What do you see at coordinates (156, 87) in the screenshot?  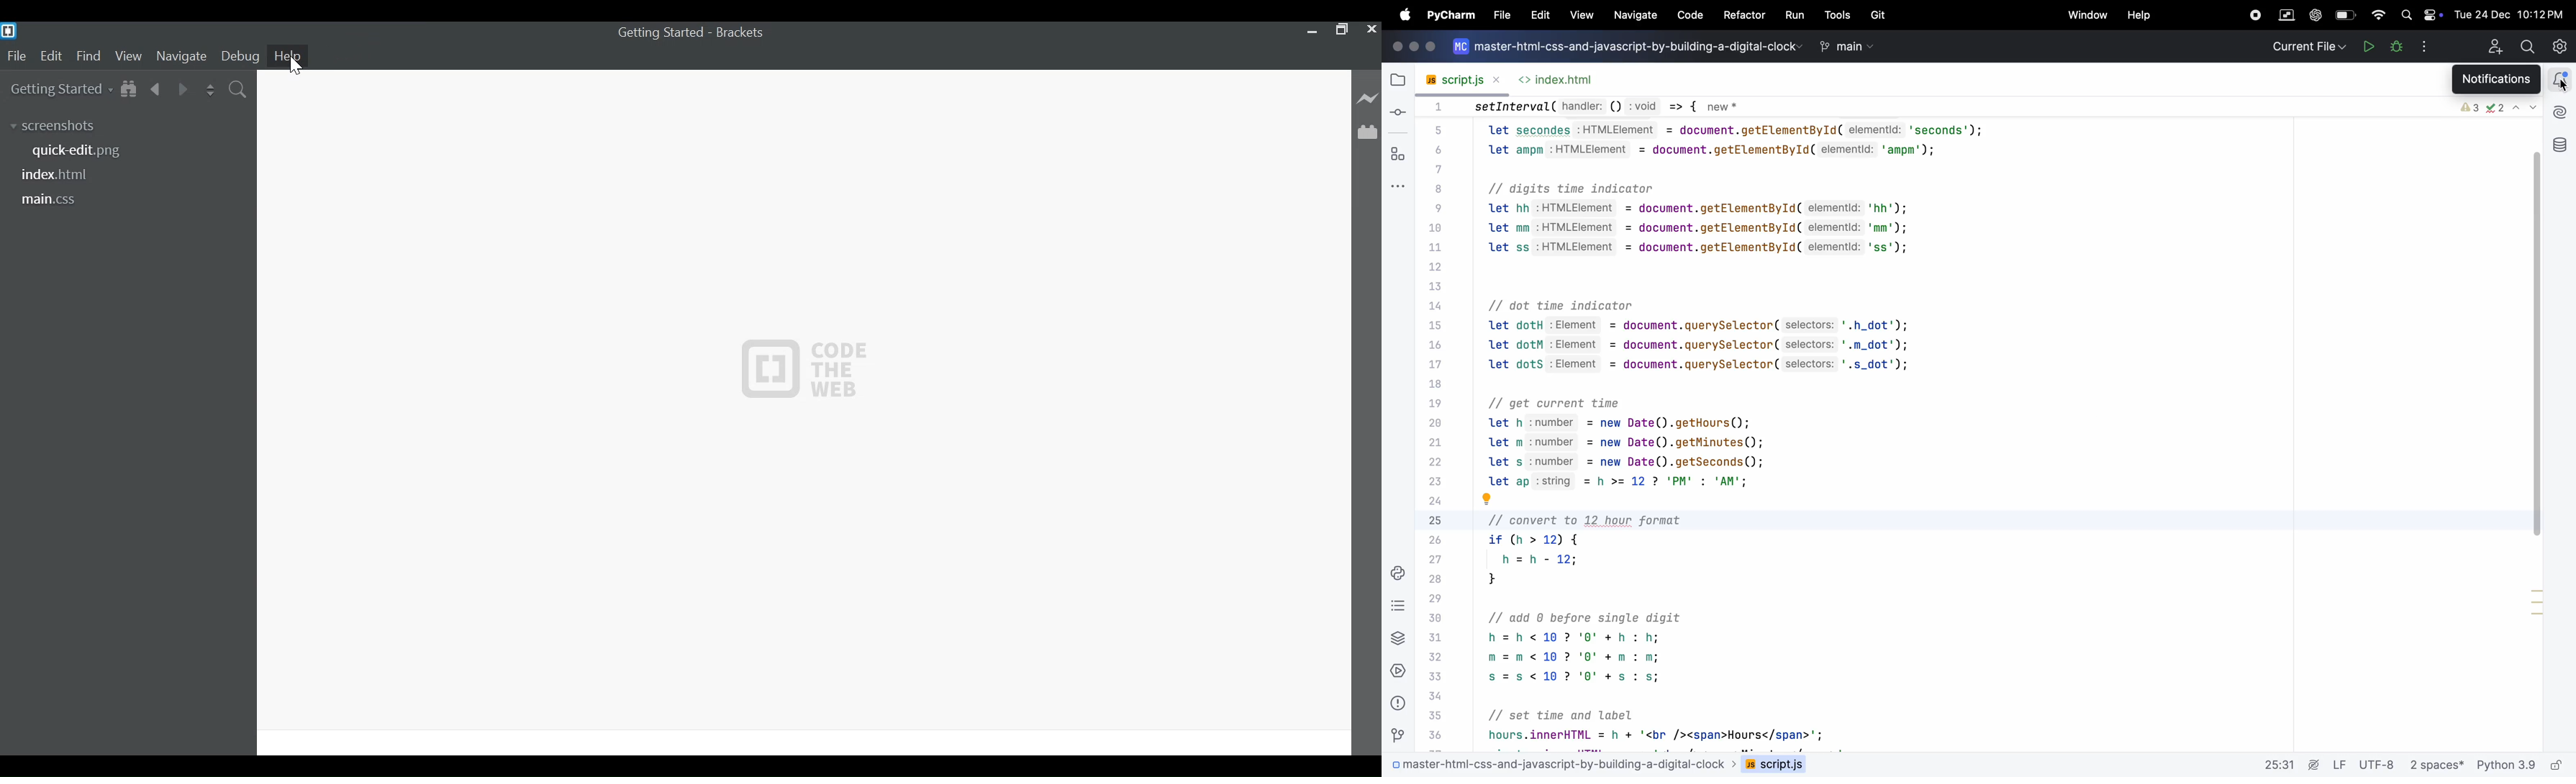 I see `Navigate Back` at bounding box center [156, 87].